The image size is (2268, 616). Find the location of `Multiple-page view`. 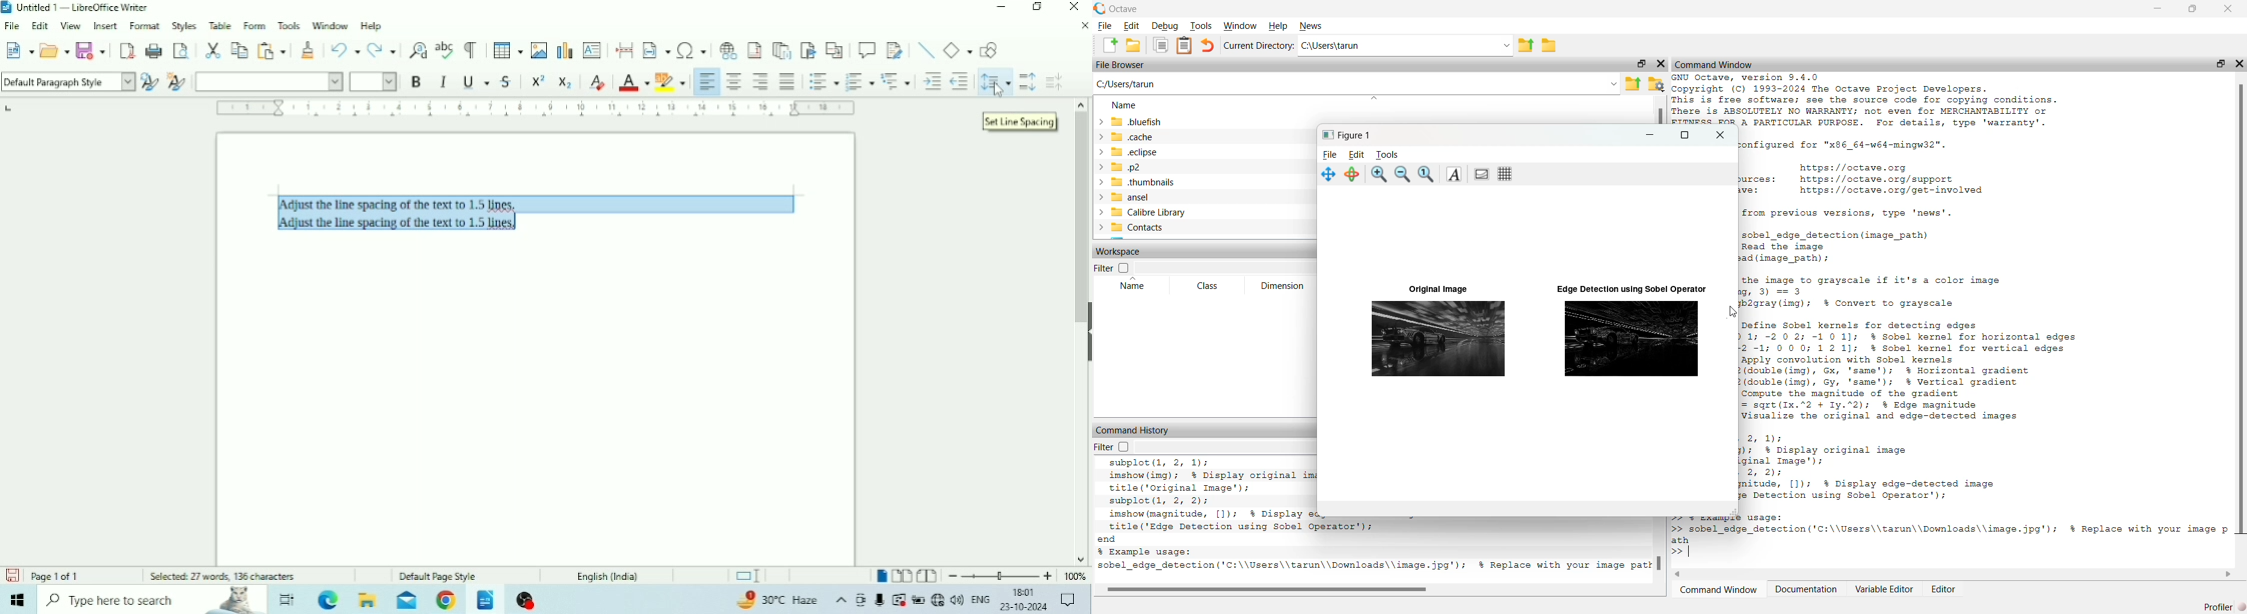

Multiple-page view is located at coordinates (902, 576).